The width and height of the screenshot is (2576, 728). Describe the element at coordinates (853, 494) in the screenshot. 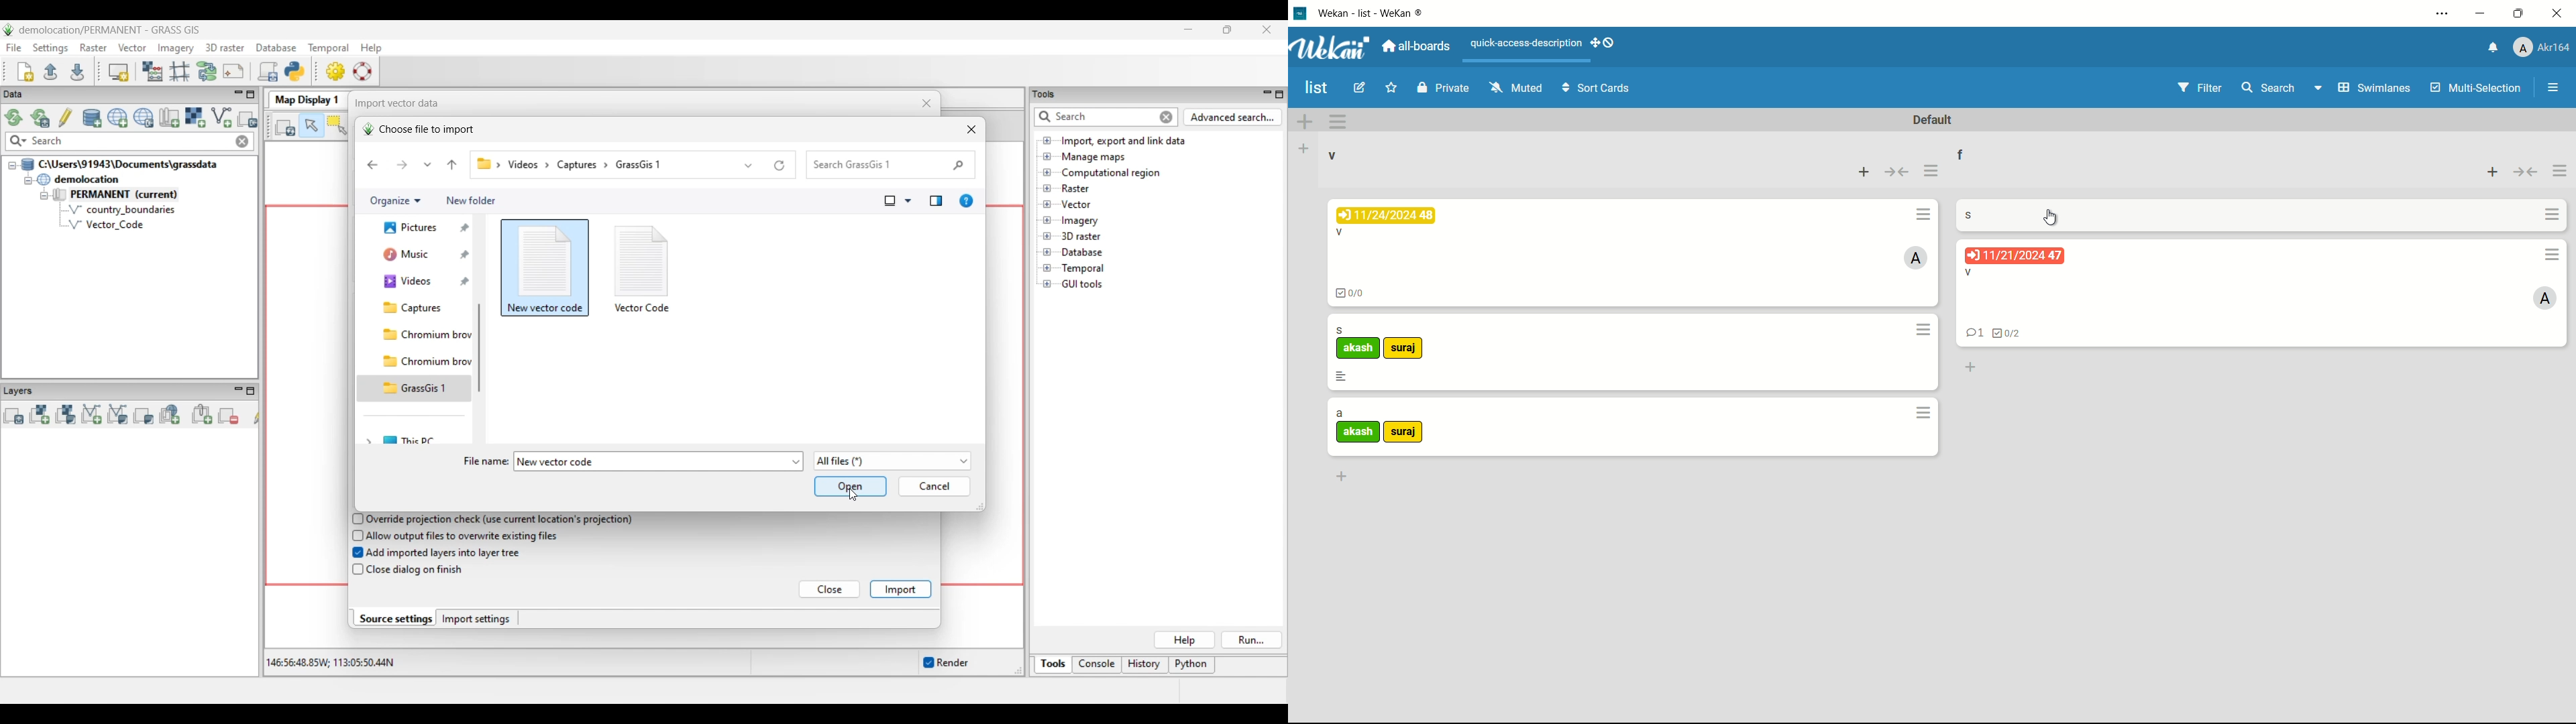

I see `Cursor clicking on saving and opening selected file` at that location.